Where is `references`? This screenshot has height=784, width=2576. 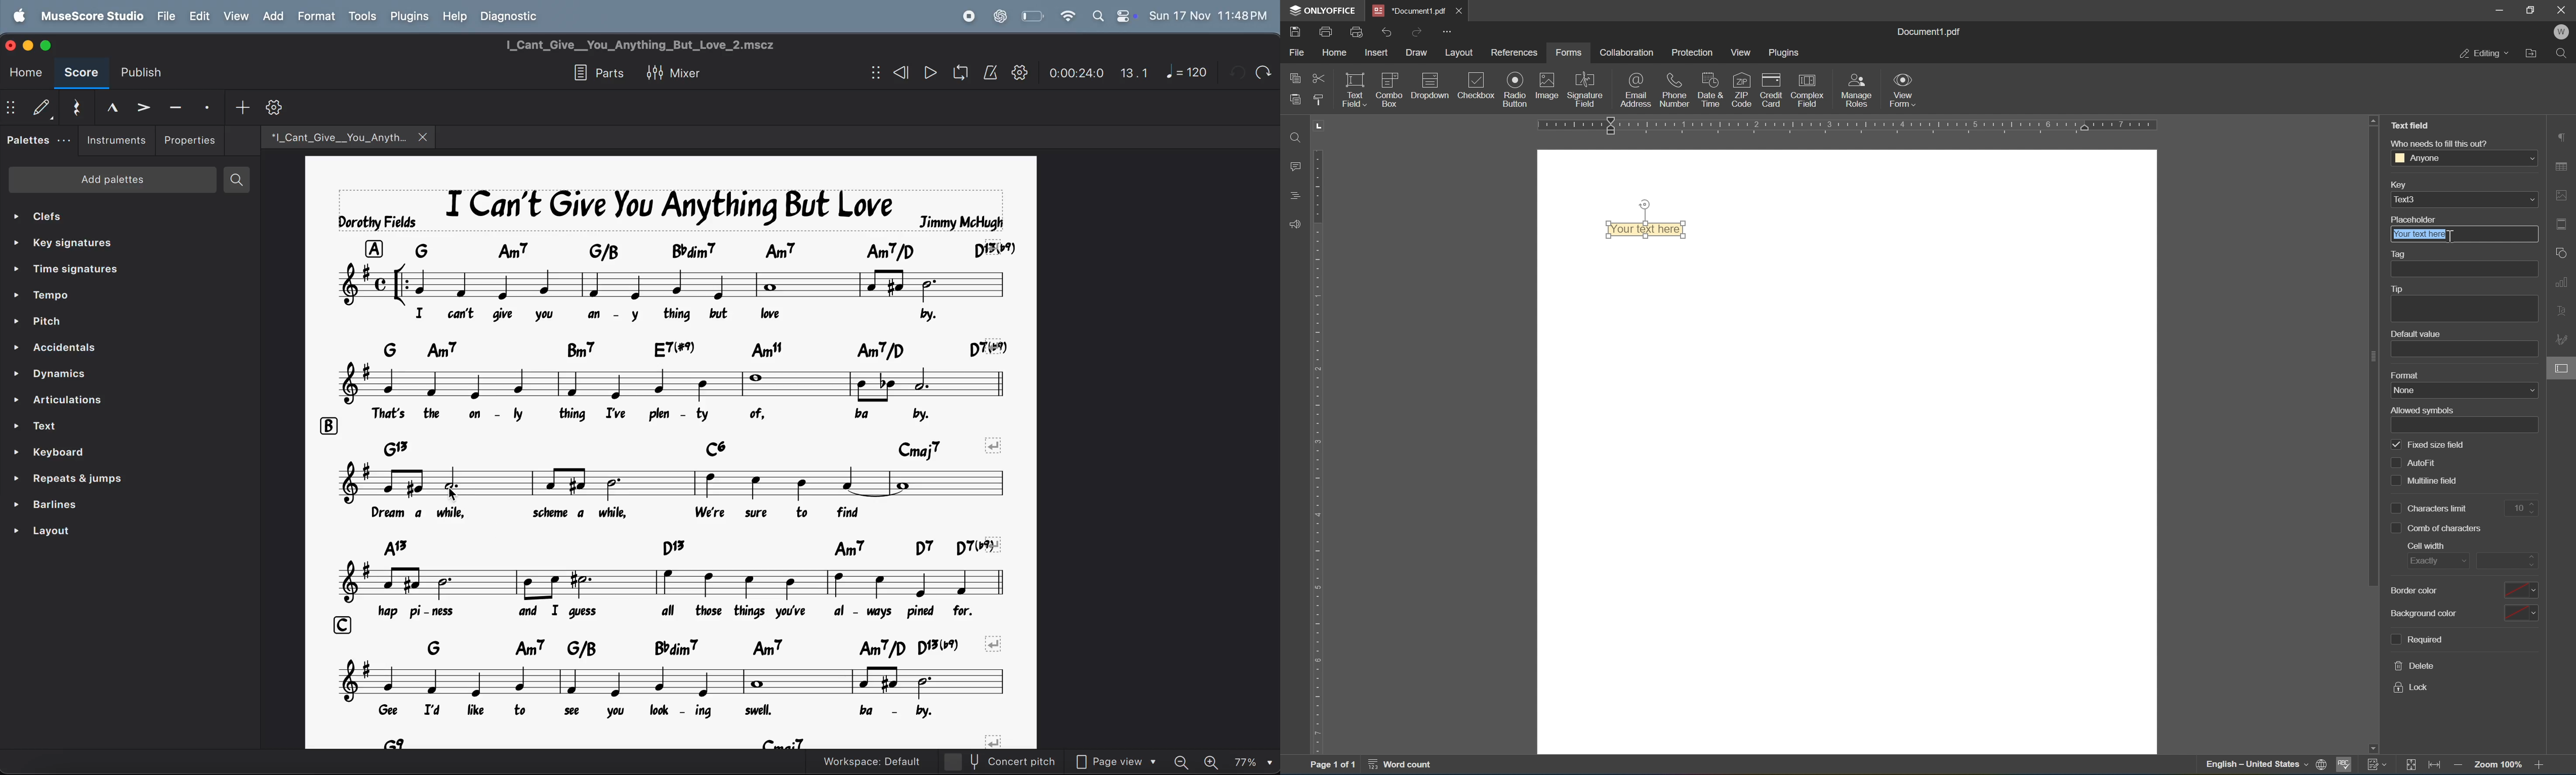 references is located at coordinates (1515, 54).